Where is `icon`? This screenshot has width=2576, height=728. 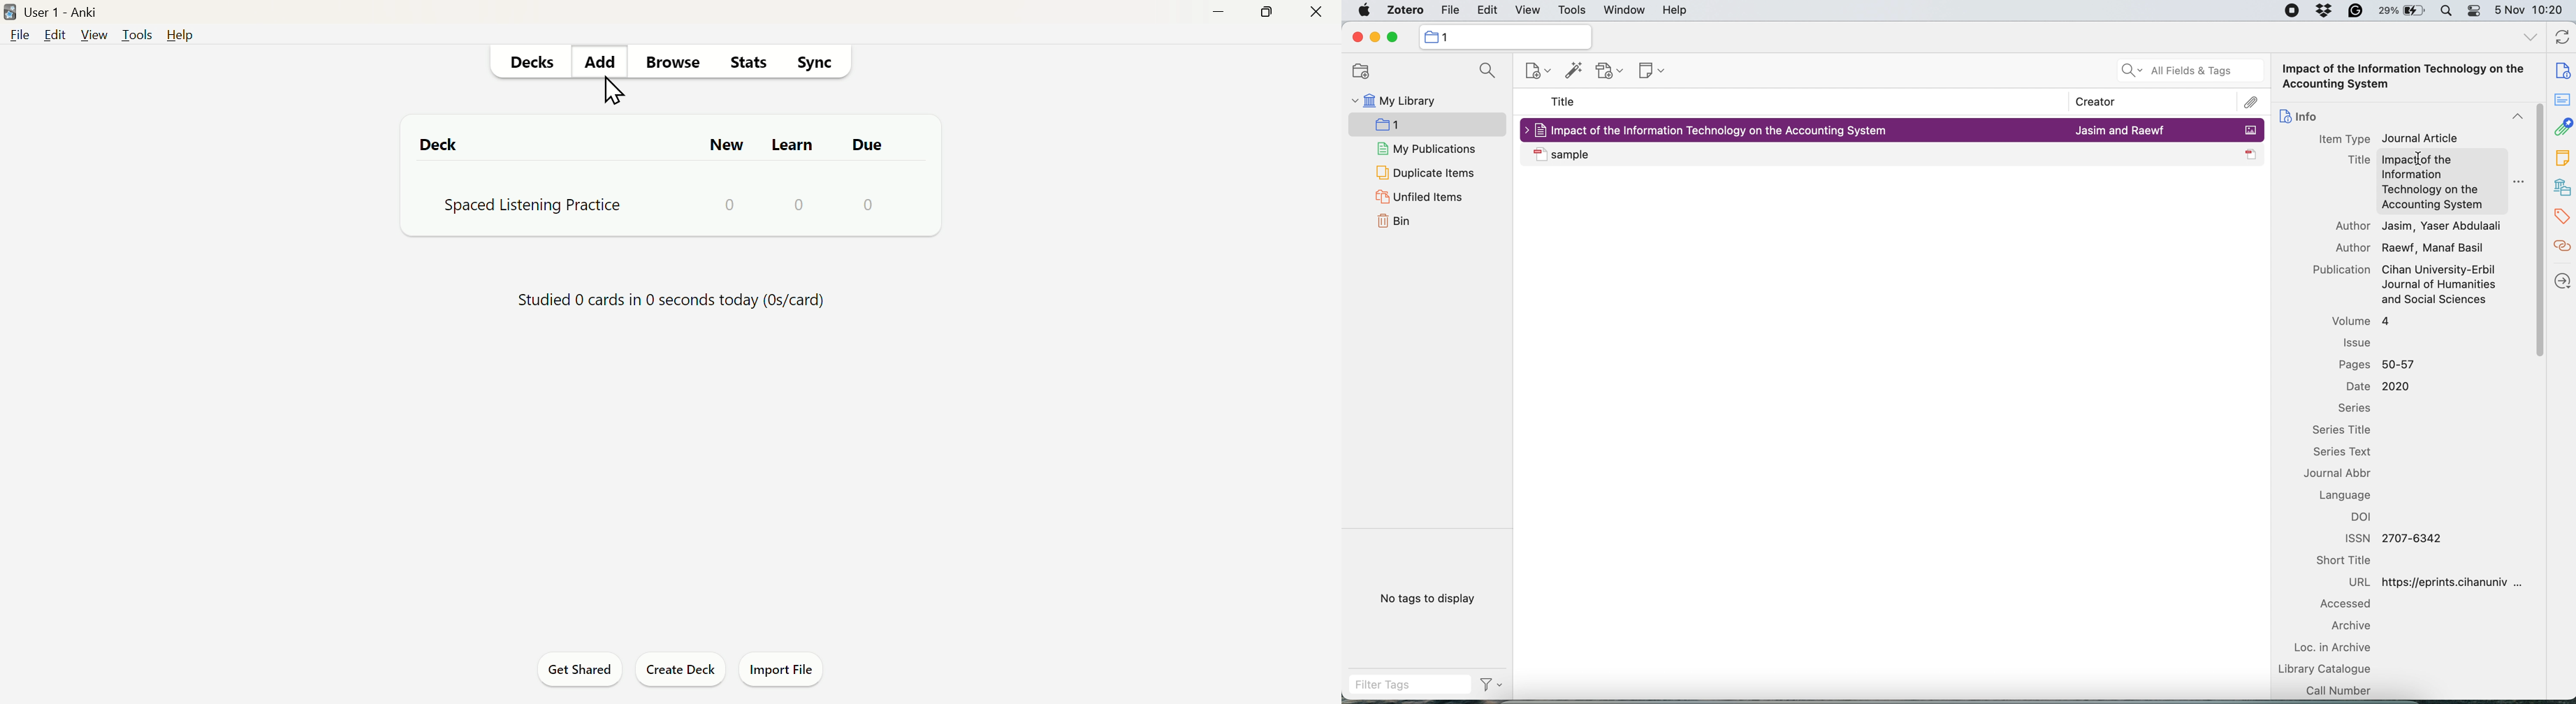 icon is located at coordinates (2252, 130).